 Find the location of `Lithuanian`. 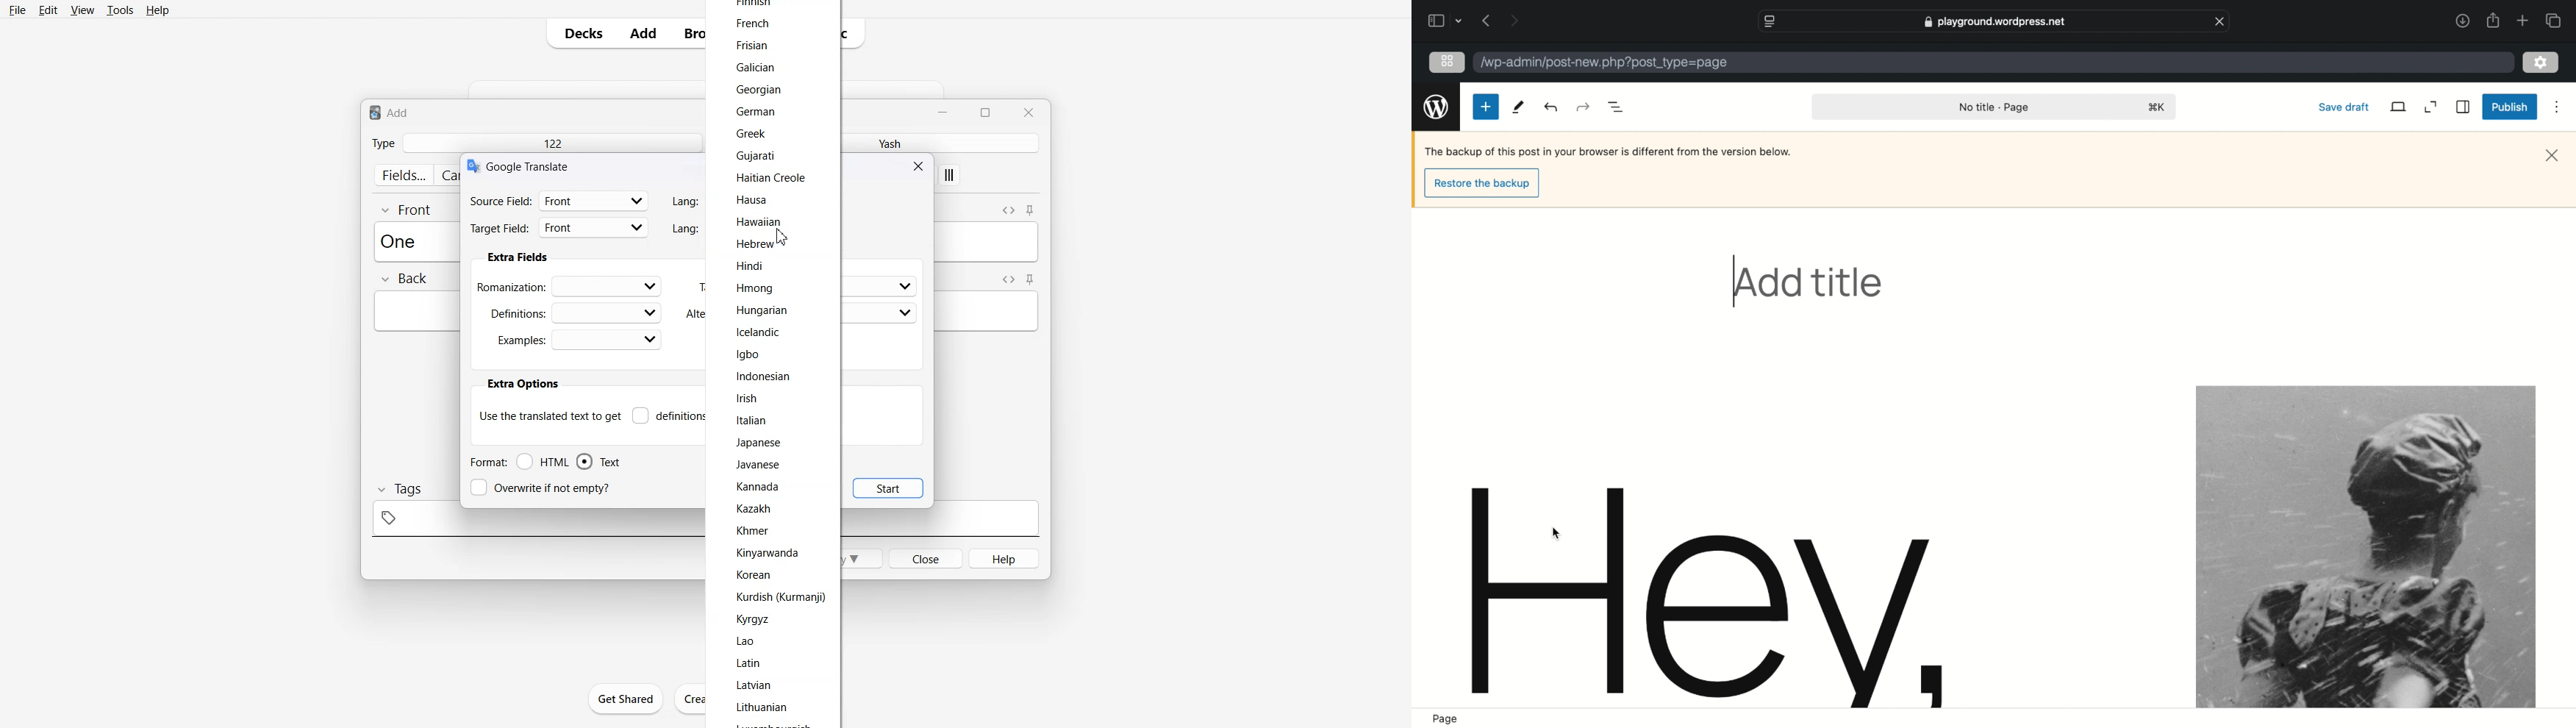

Lithuanian is located at coordinates (763, 707).